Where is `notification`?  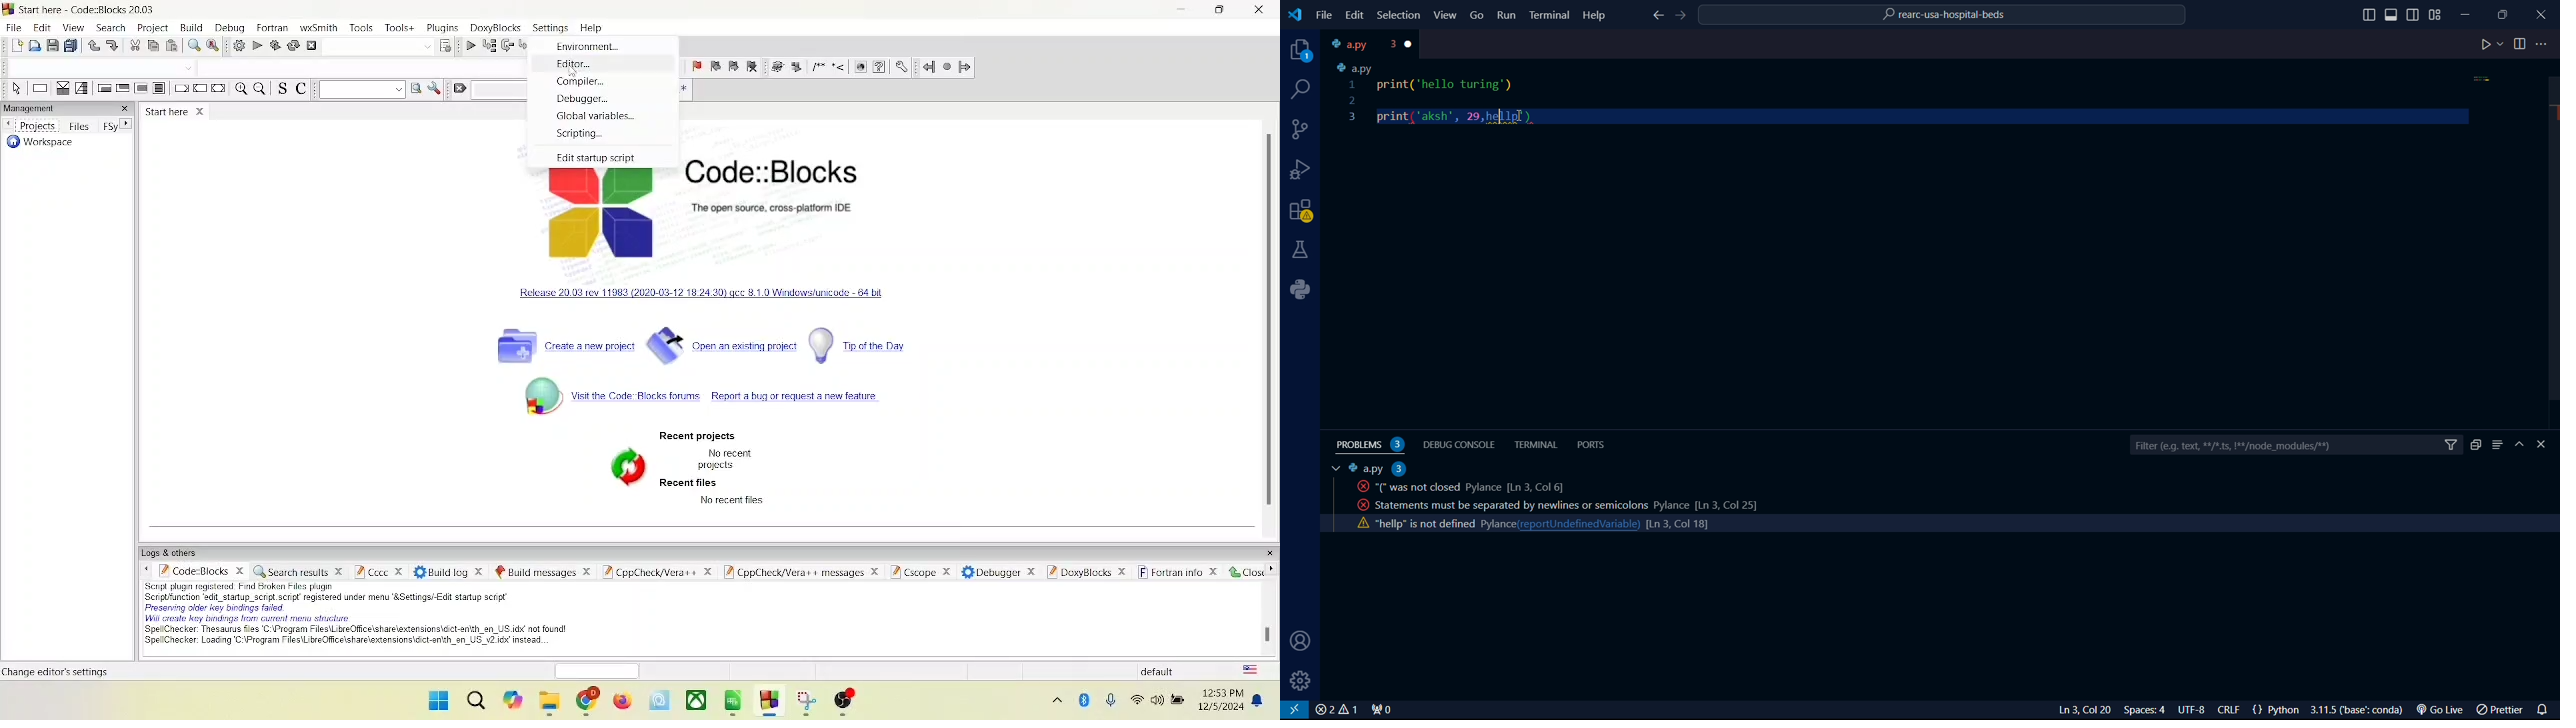
notification is located at coordinates (1260, 700).